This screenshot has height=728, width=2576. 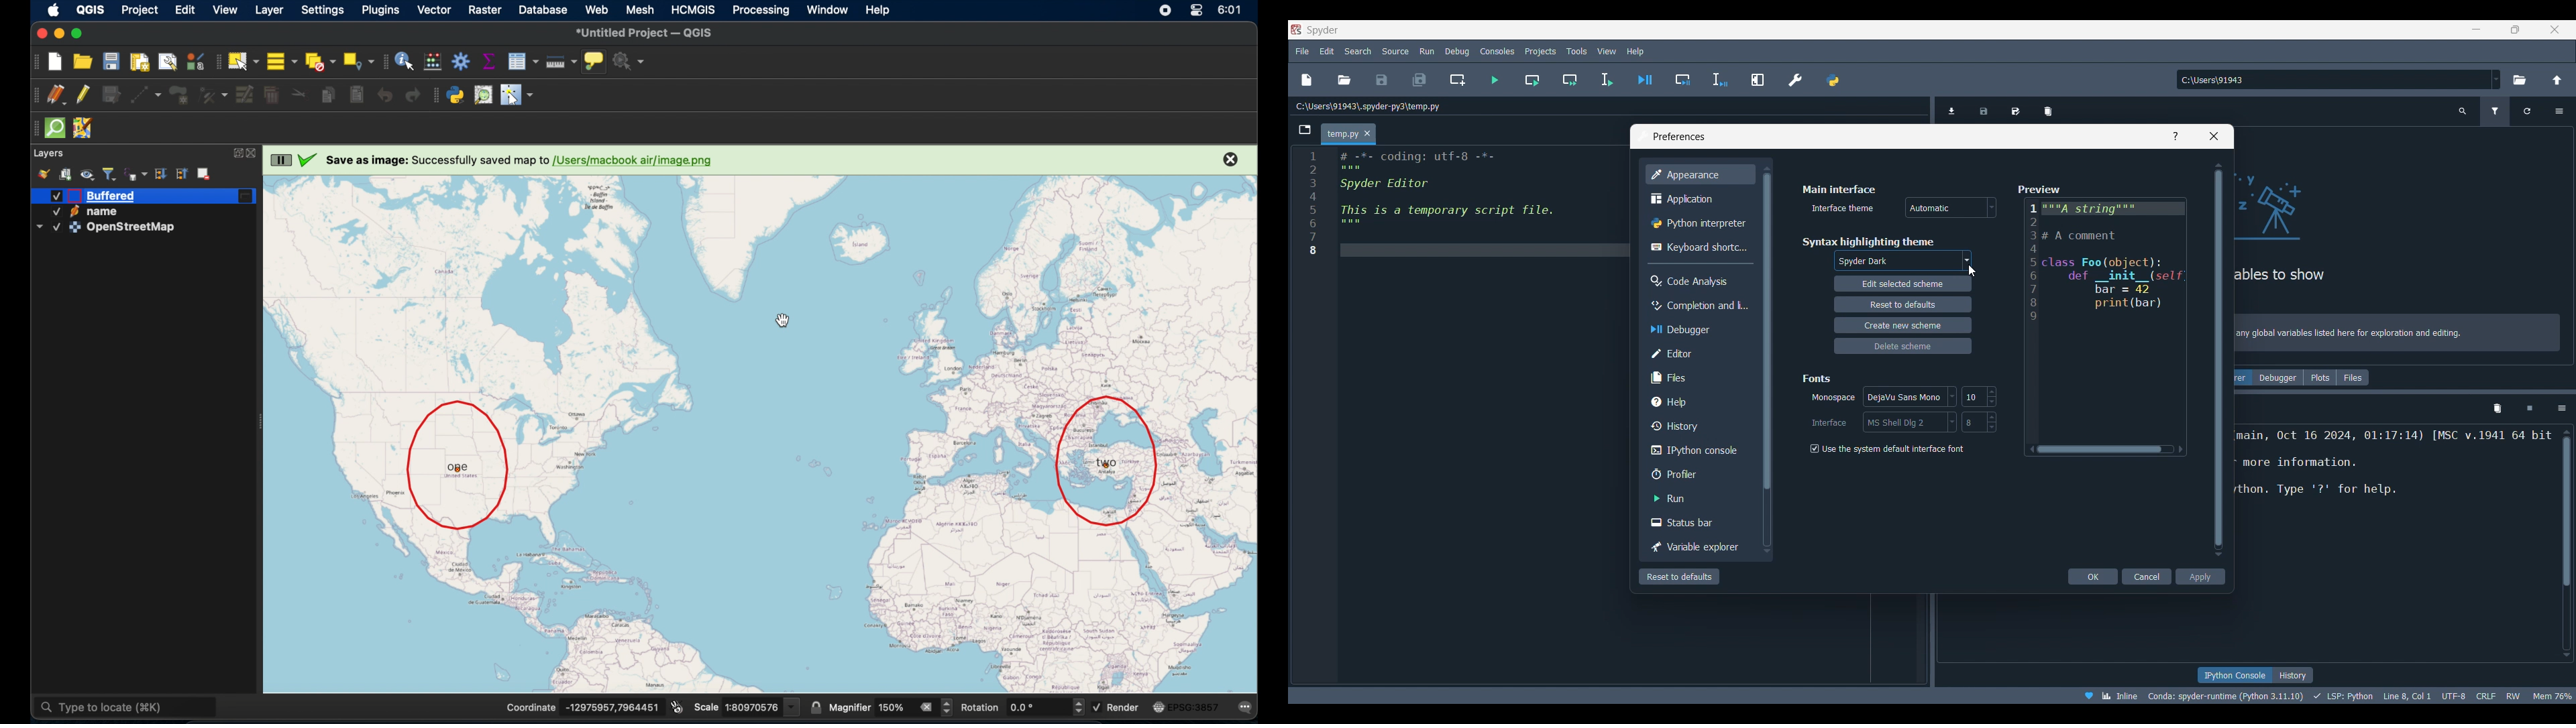 I want to click on Profiler, so click(x=1698, y=474).